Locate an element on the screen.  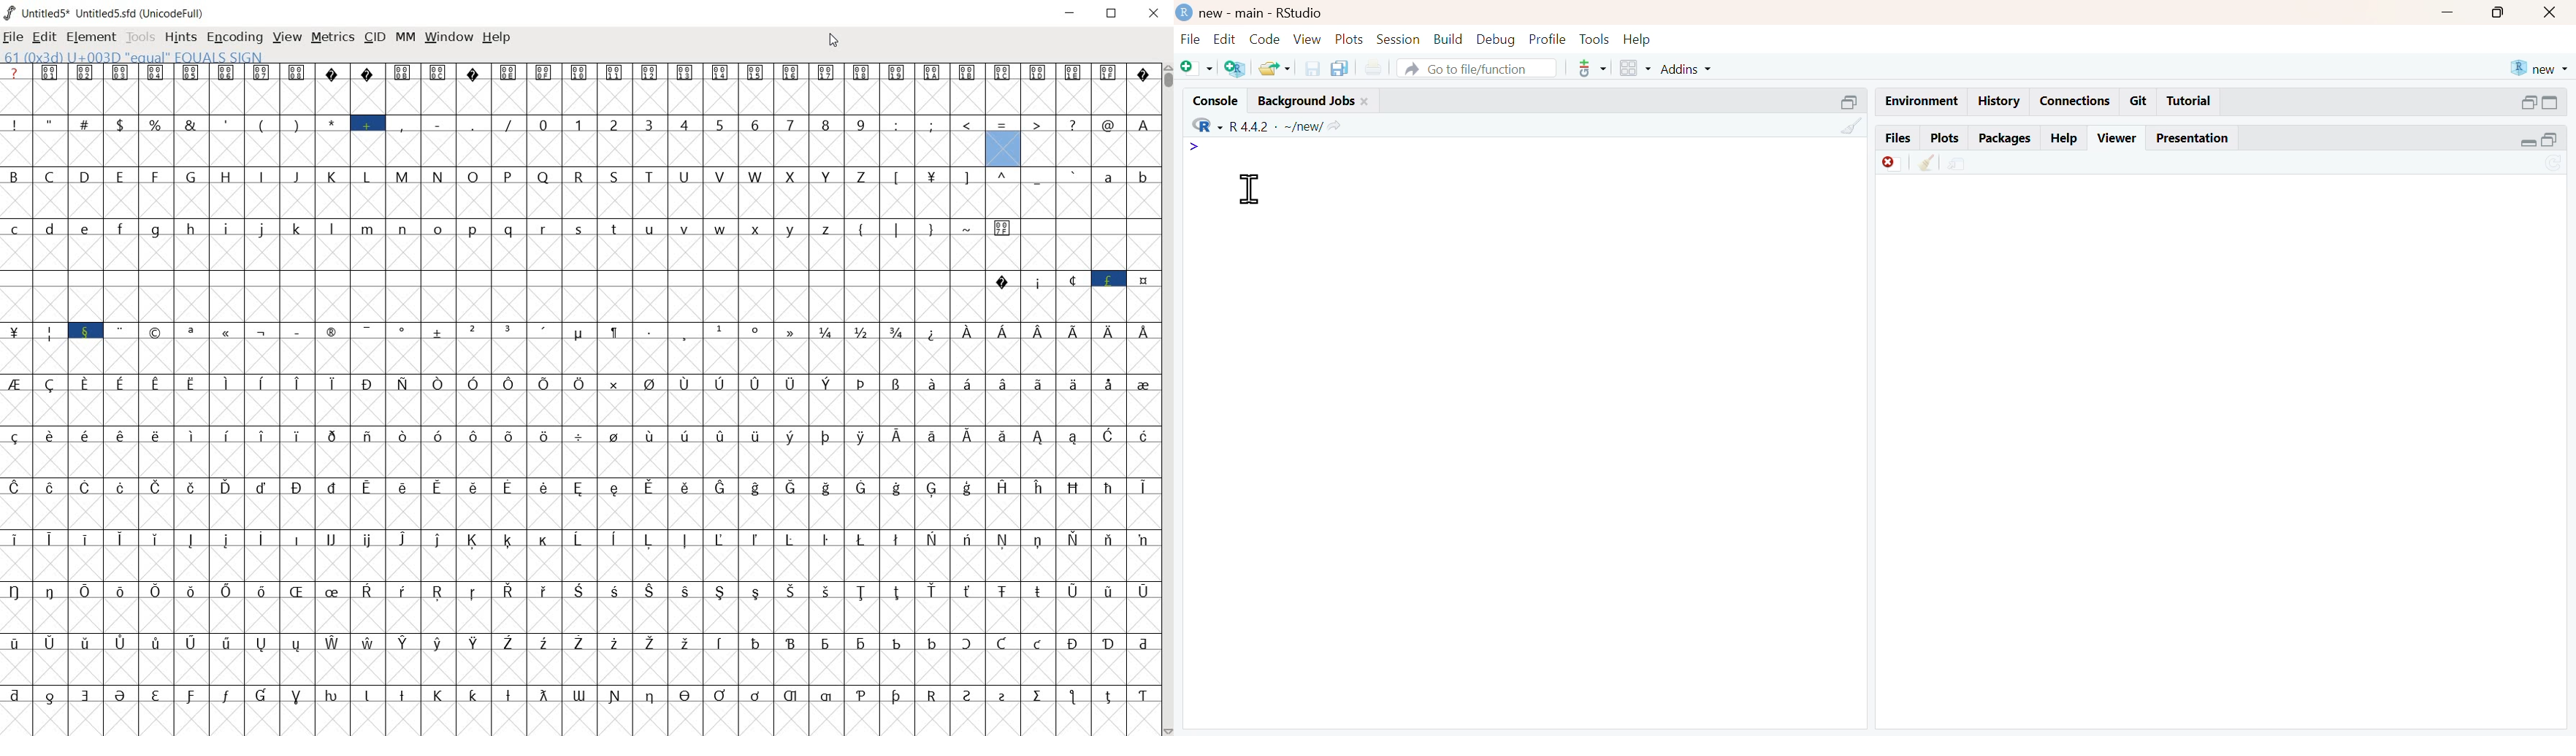
plots is located at coordinates (1350, 40).